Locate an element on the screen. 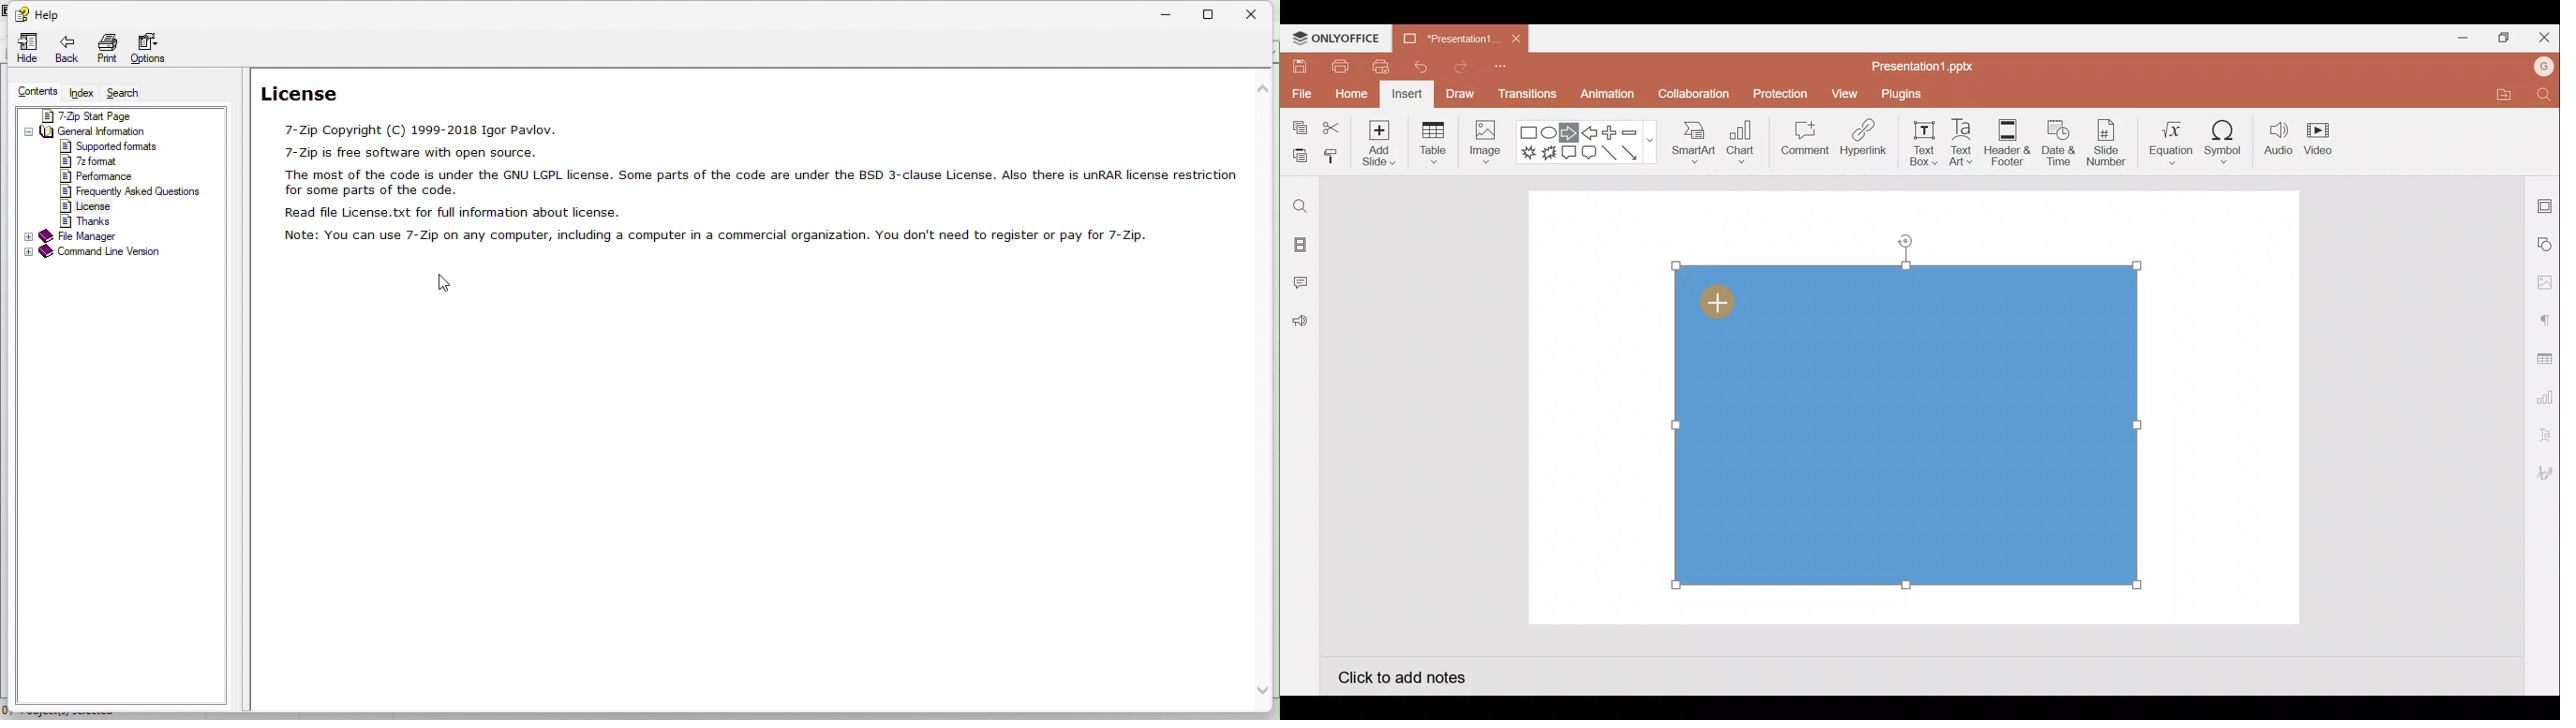 Image resolution: width=2576 pixels, height=728 pixels. Feedback and Support is located at coordinates (1299, 325).